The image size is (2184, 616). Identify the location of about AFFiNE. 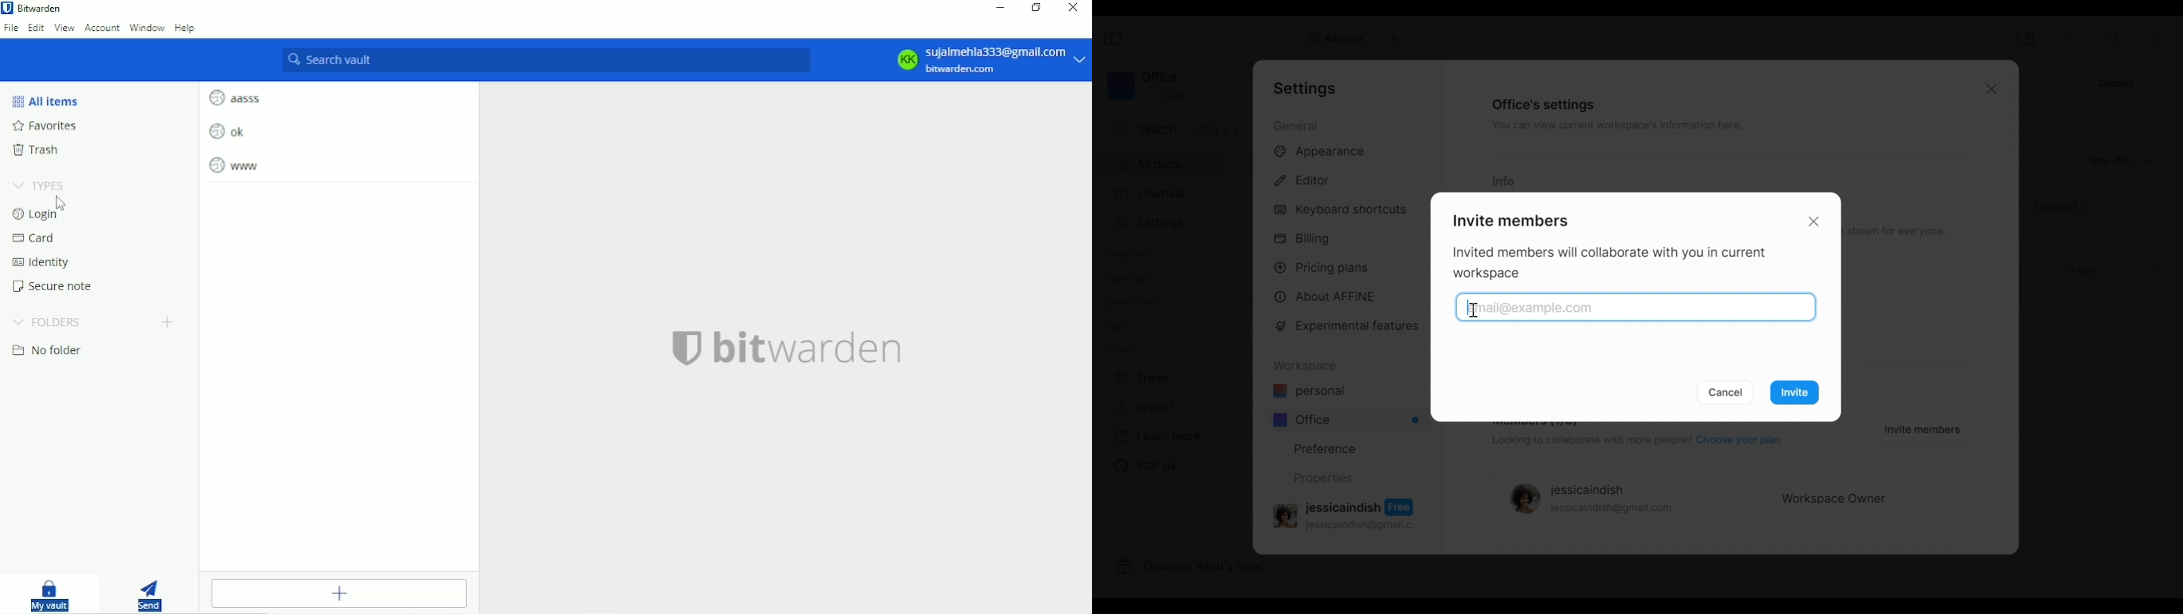
(1326, 297).